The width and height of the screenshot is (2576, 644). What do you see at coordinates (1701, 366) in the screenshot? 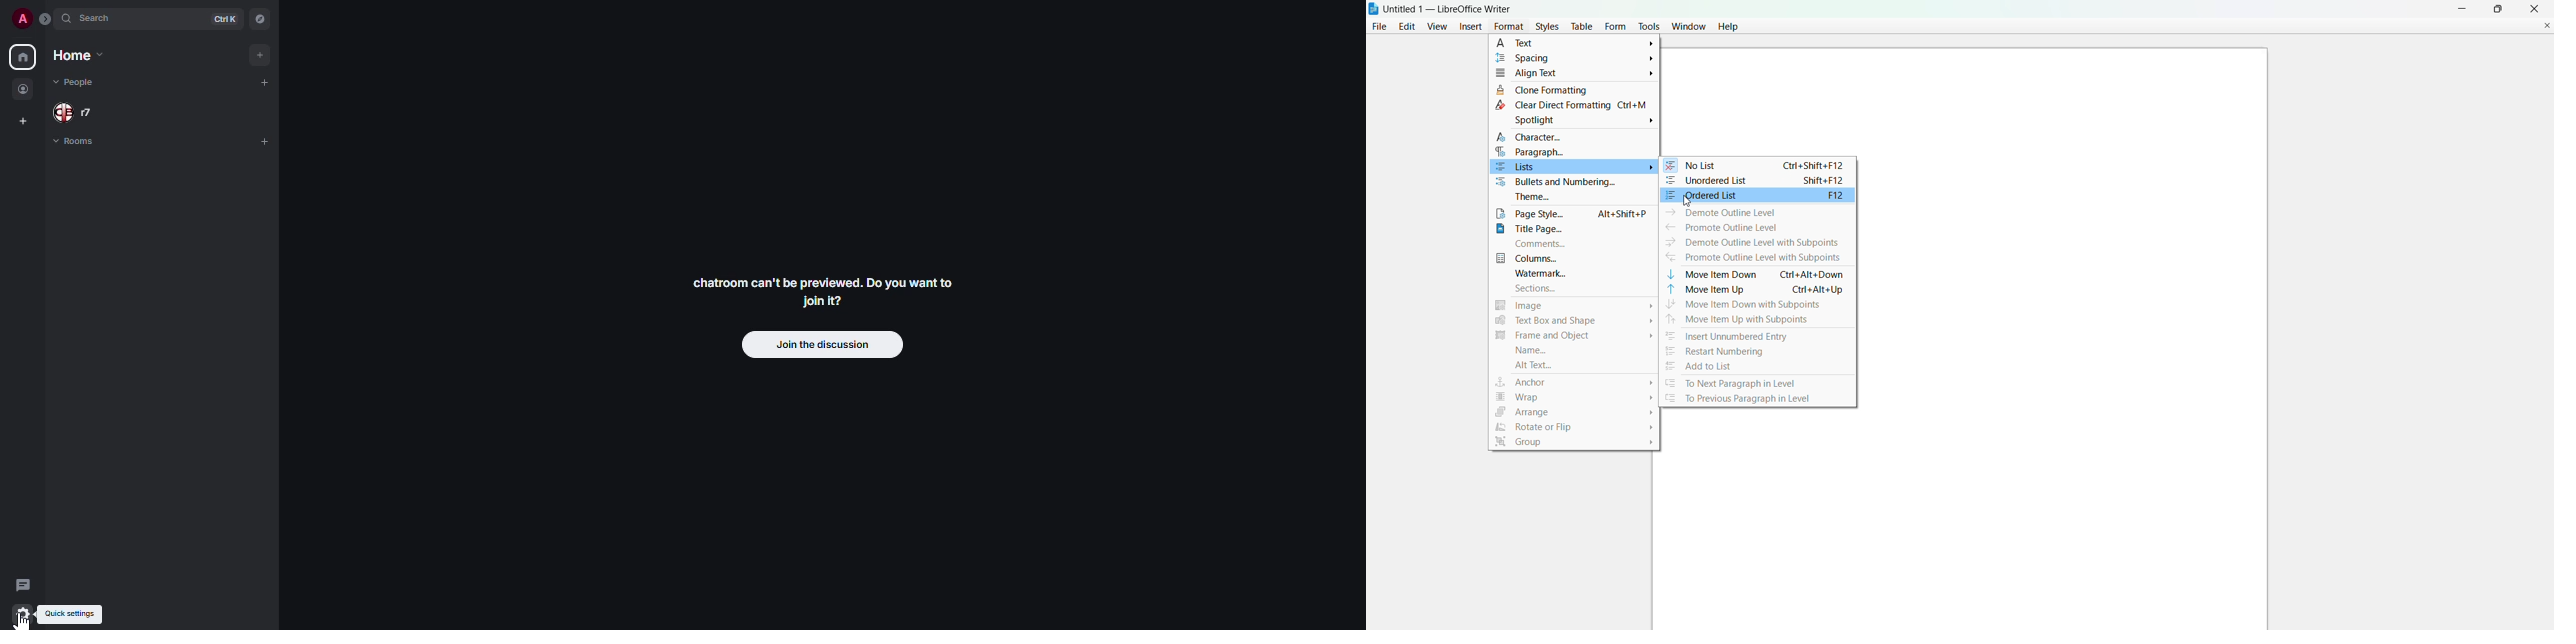
I see `add to list` at bounding box center [1701, 366].